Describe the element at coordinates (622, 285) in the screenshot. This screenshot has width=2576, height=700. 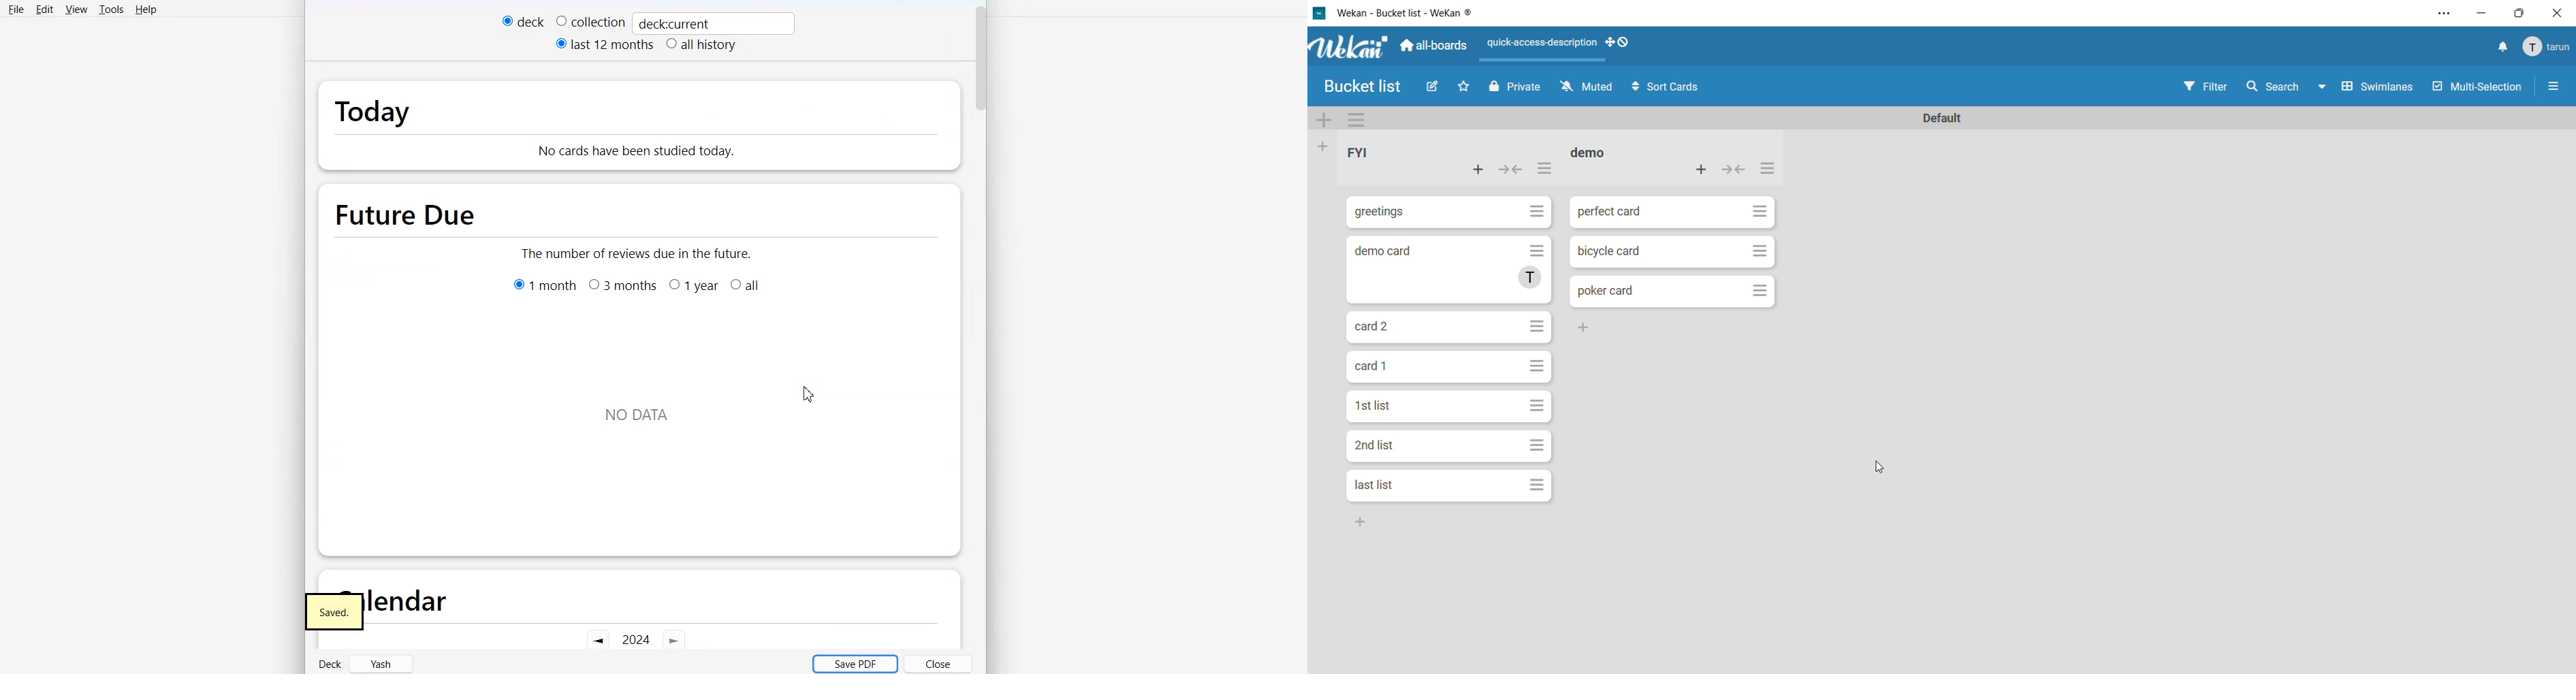
I see `3 Months` at that location.